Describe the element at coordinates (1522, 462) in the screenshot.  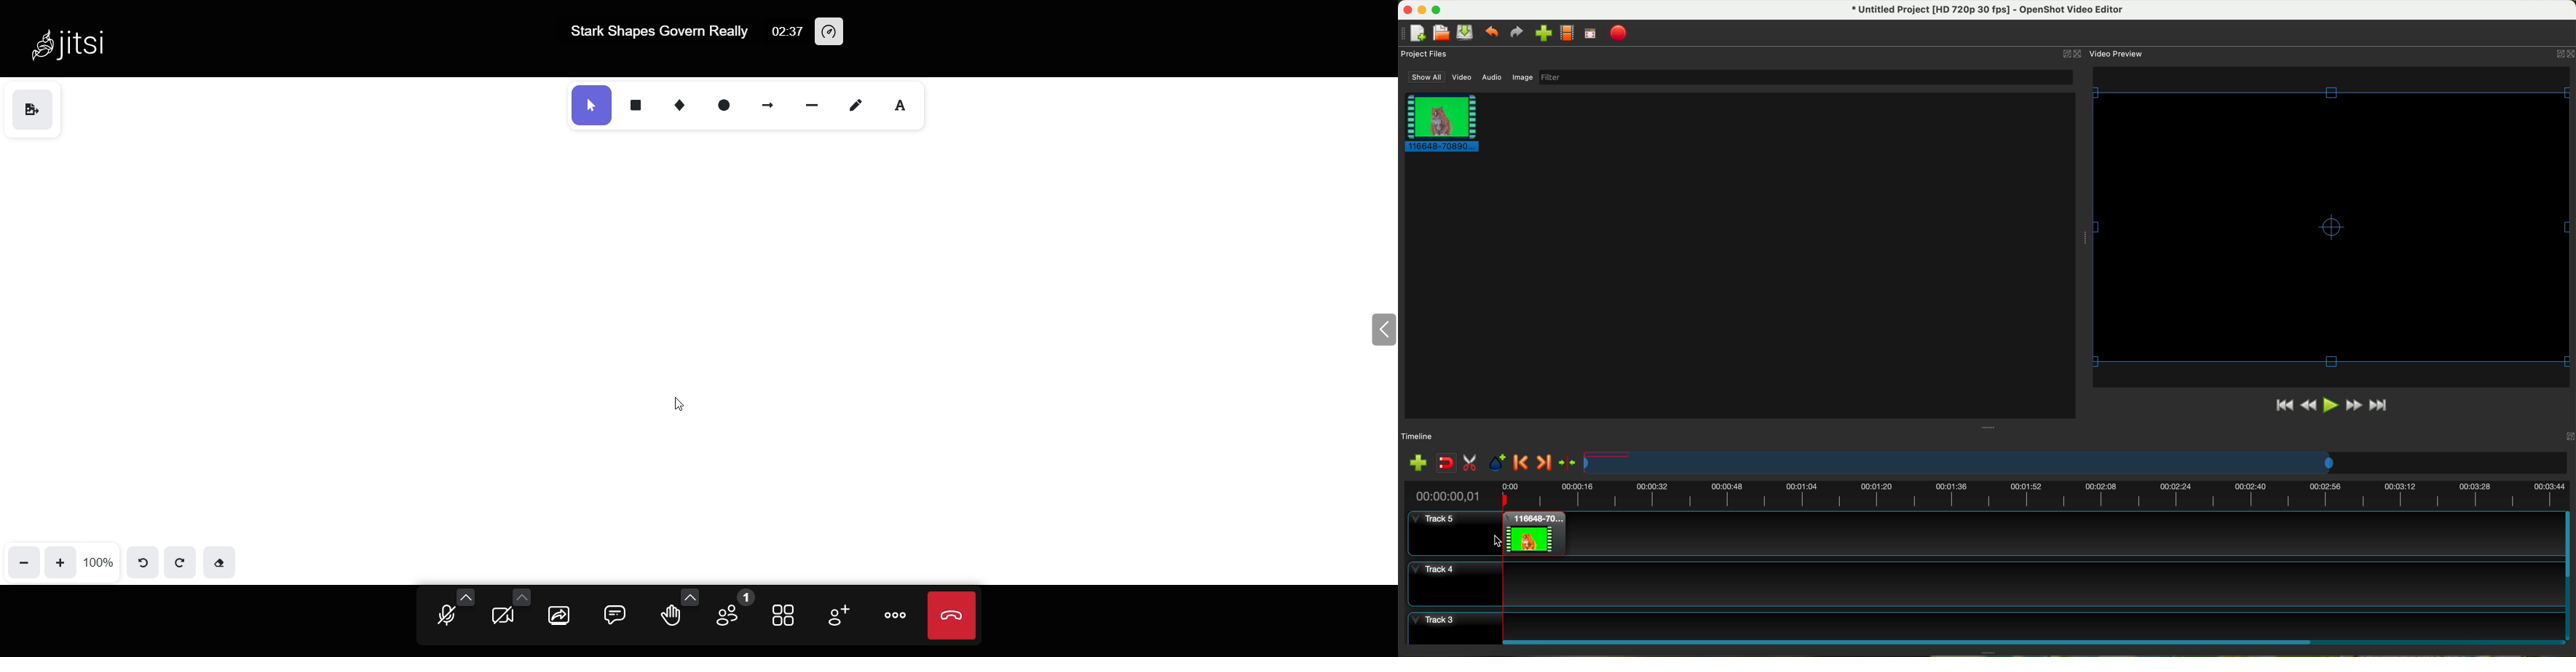
I see `previous marker` at that location.